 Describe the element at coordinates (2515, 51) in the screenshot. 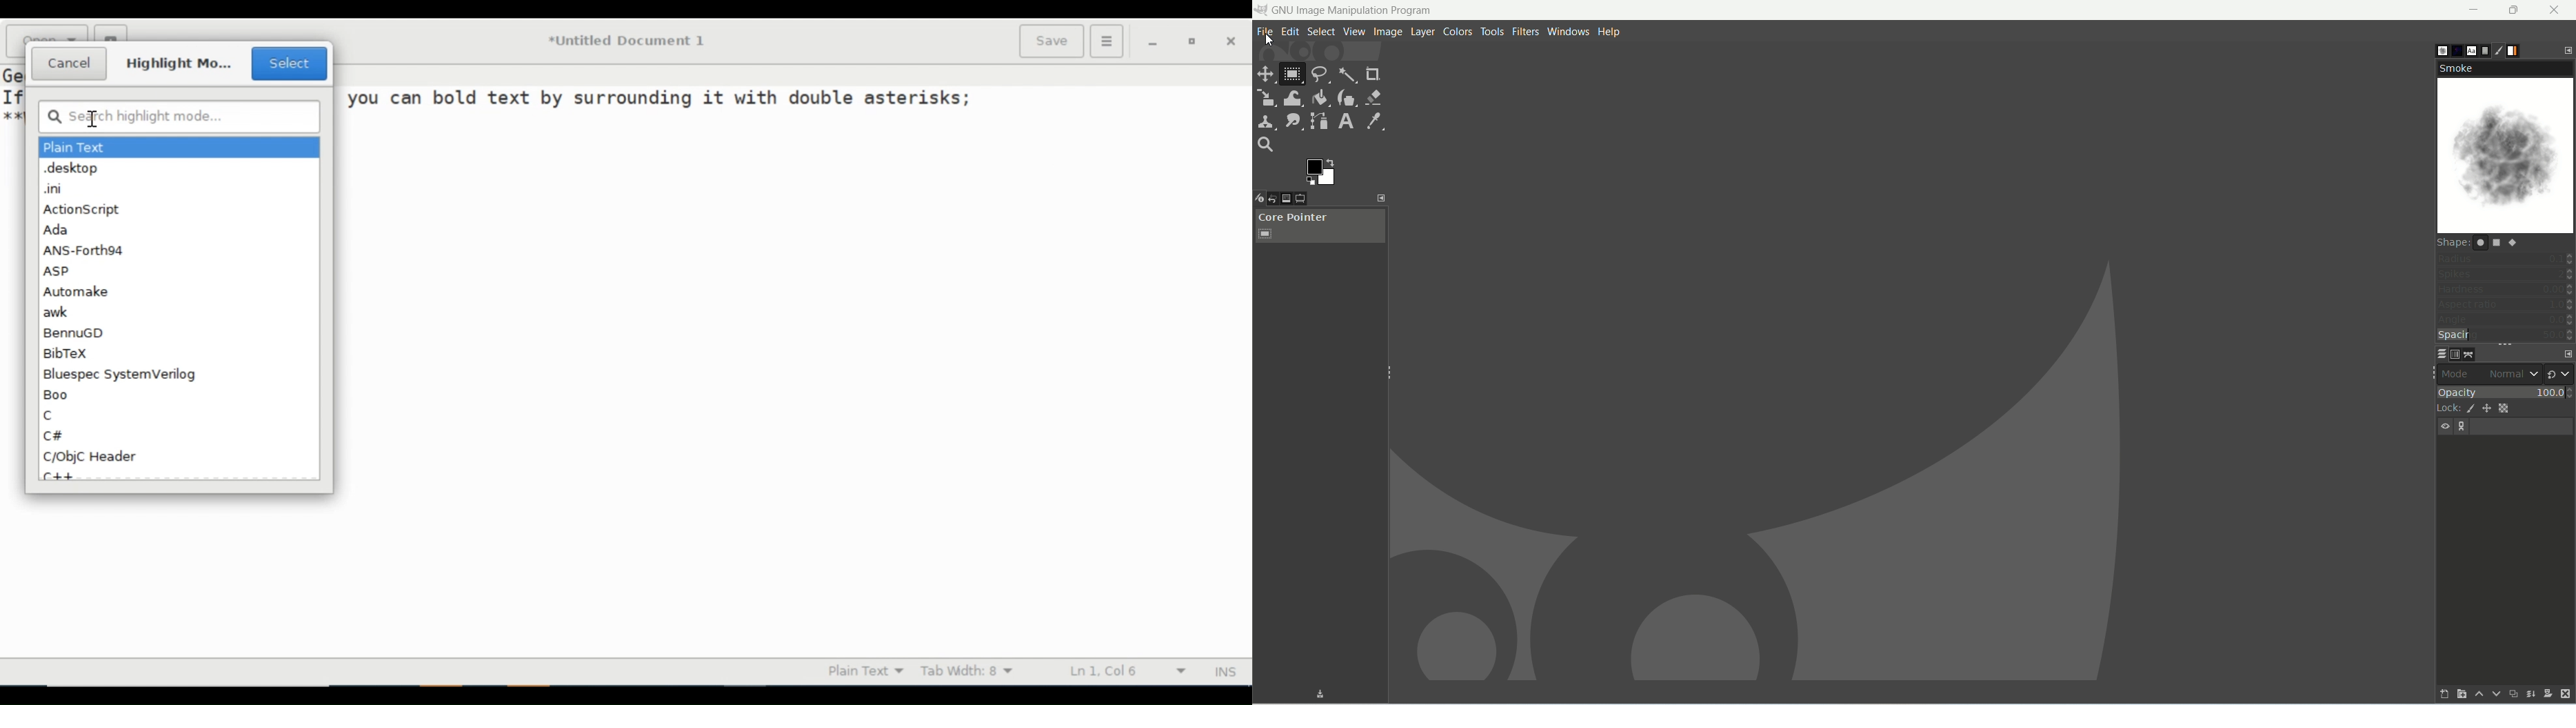

I see `gradients` at that location.